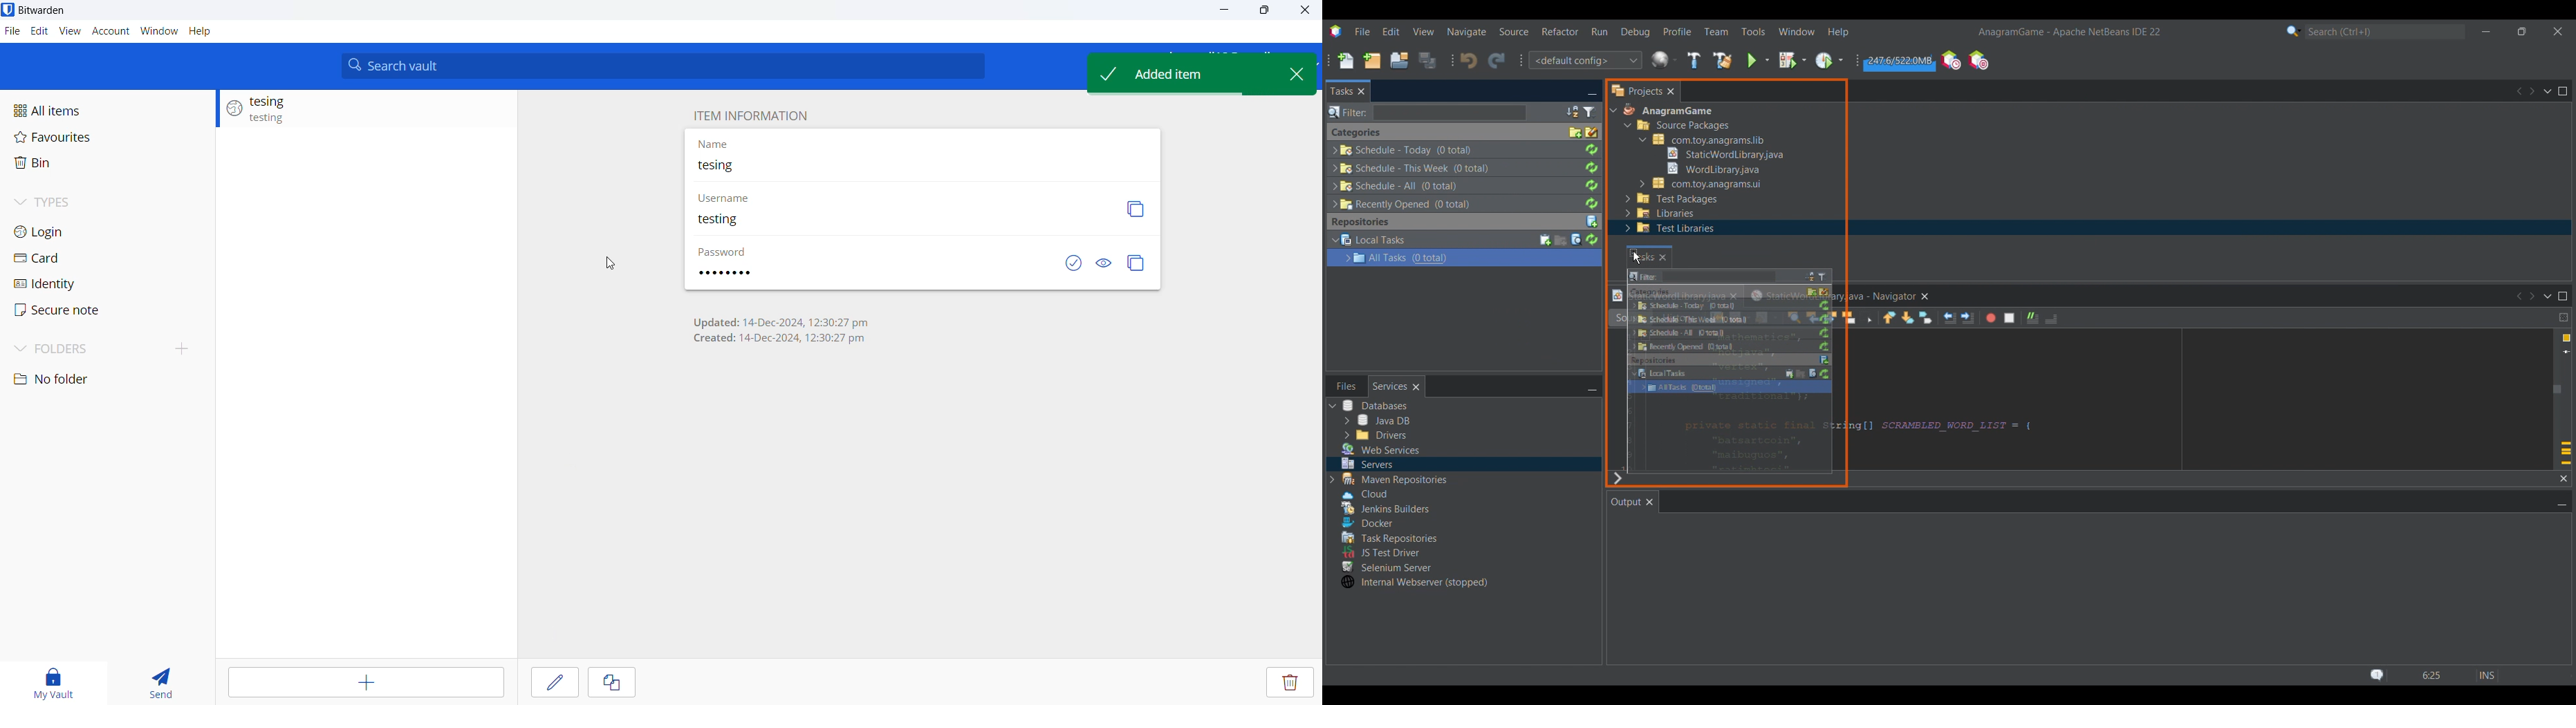  What do you see at coordinates (70, 34) in the screenshot?
I see `view` at bounding box center [70, 34].